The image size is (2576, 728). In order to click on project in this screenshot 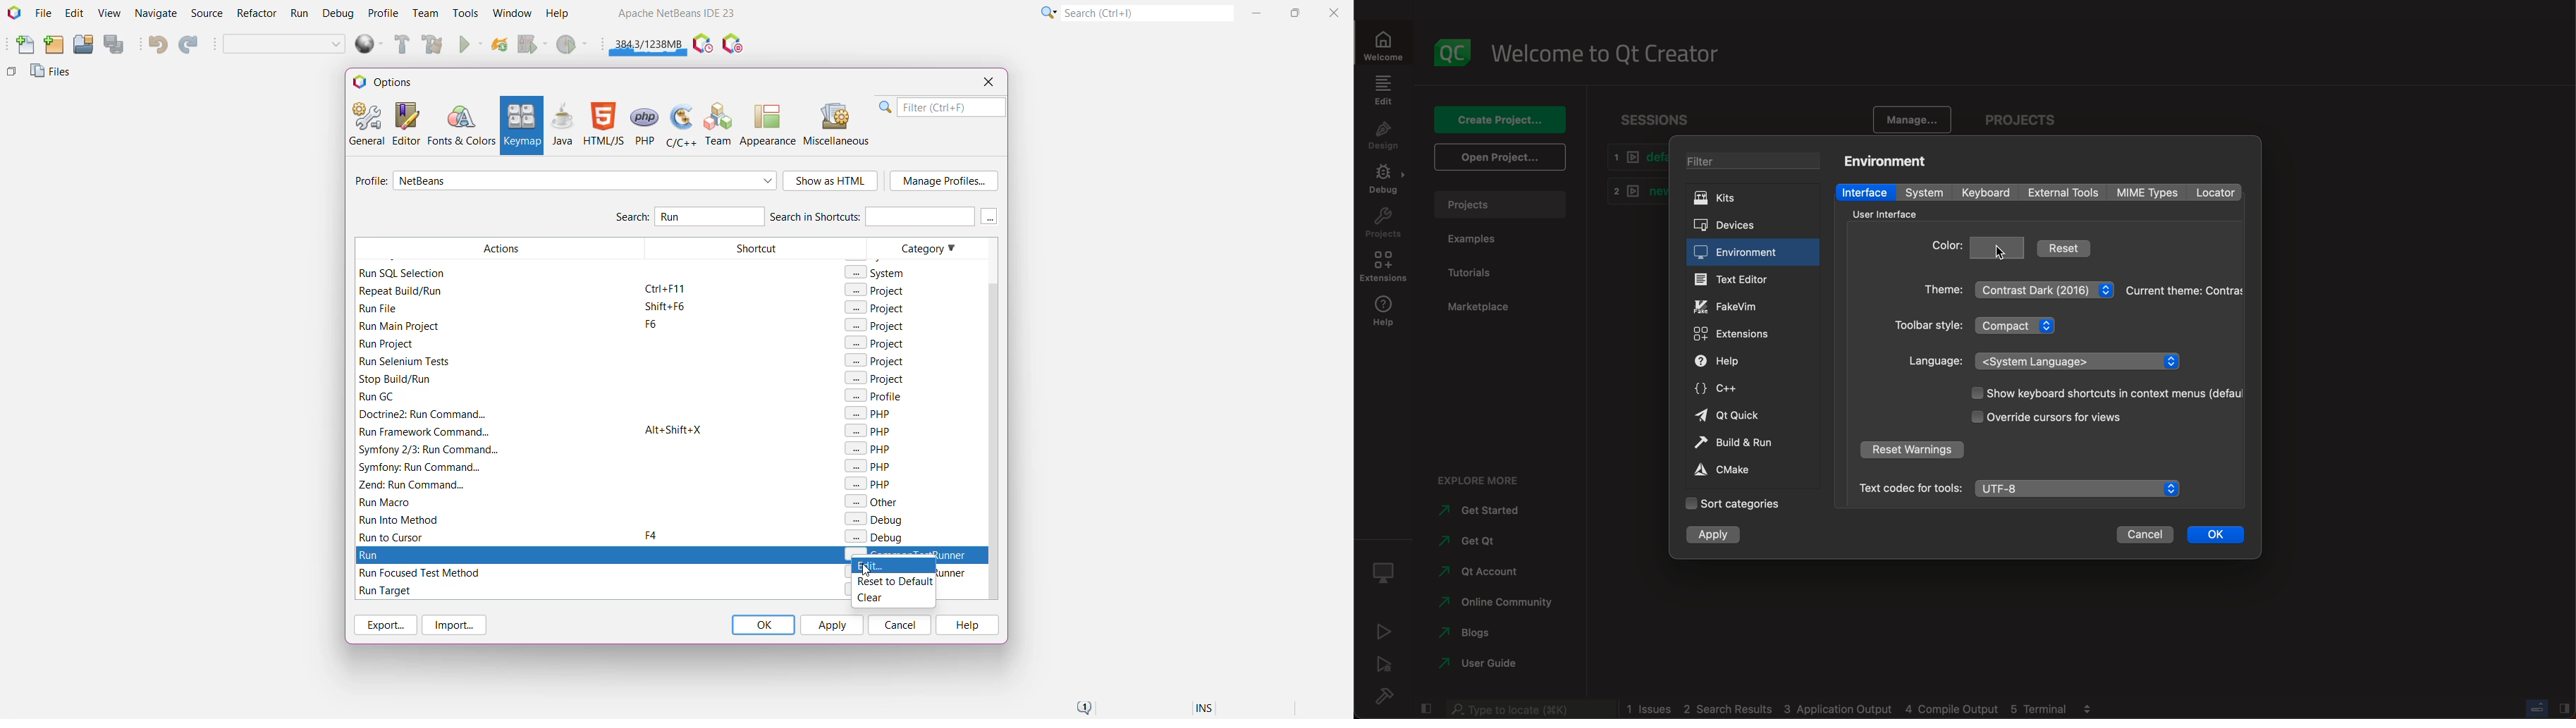, I will do `click(1385, 225)`.